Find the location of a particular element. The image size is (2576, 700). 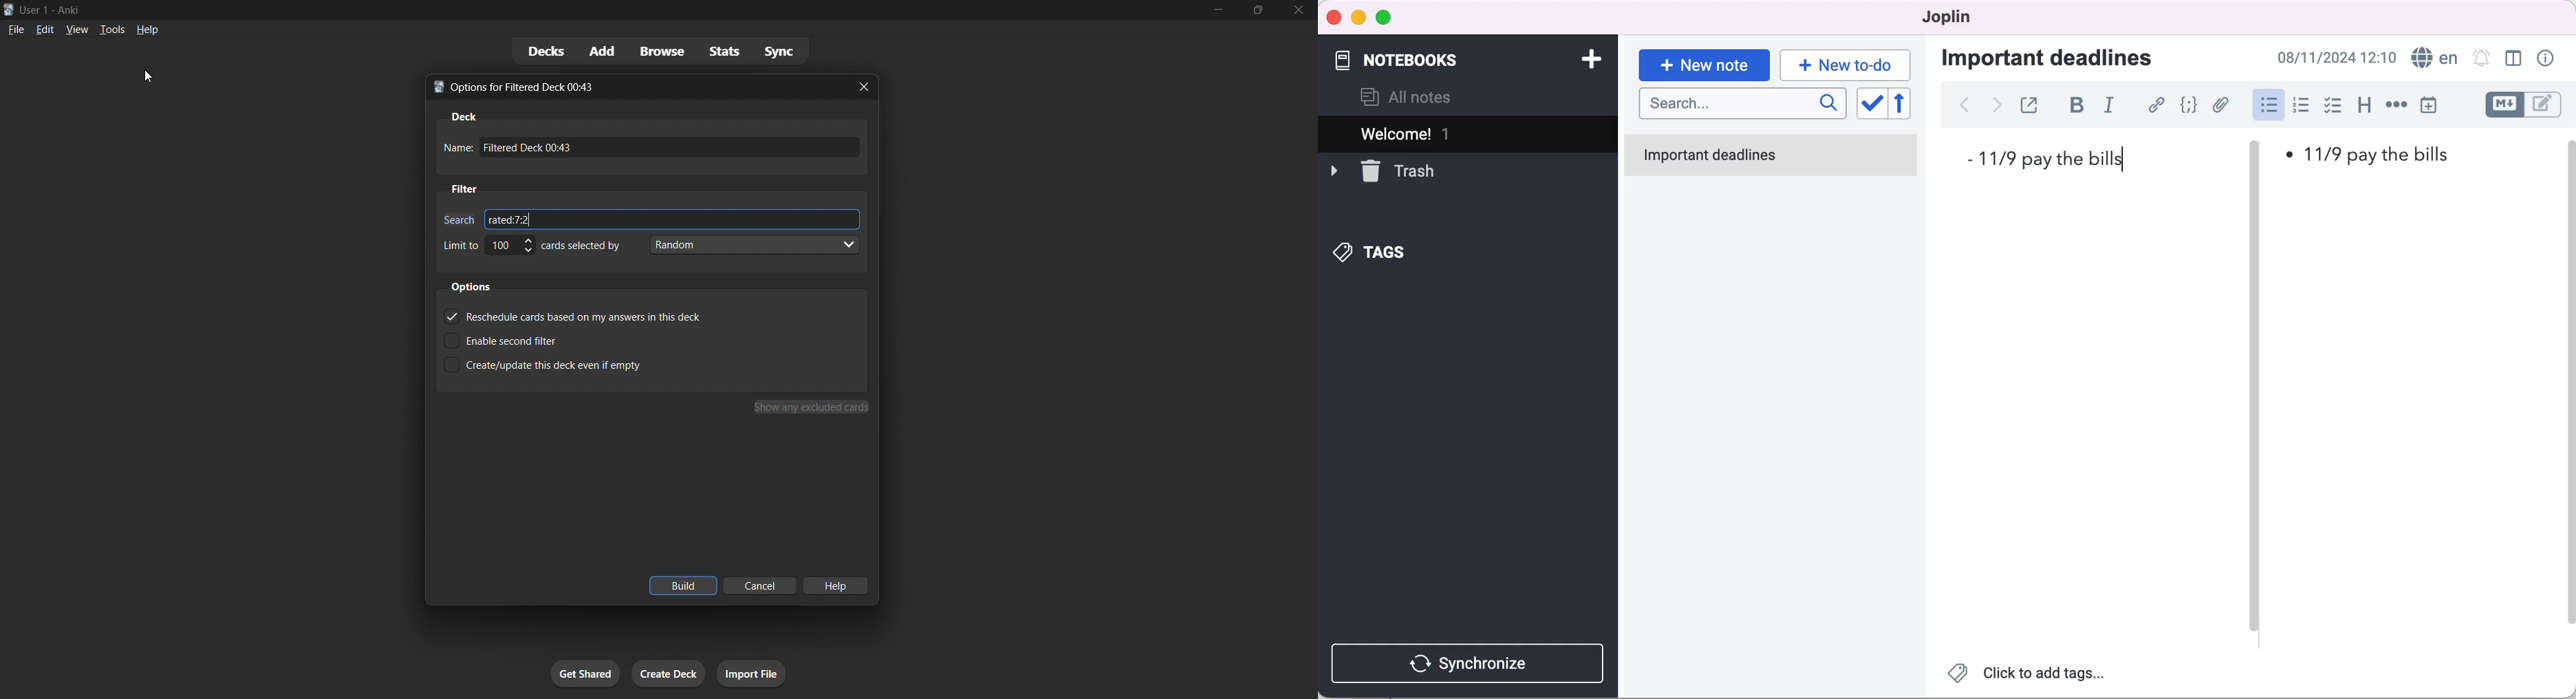

title bar is located at coordinates (566, 10).